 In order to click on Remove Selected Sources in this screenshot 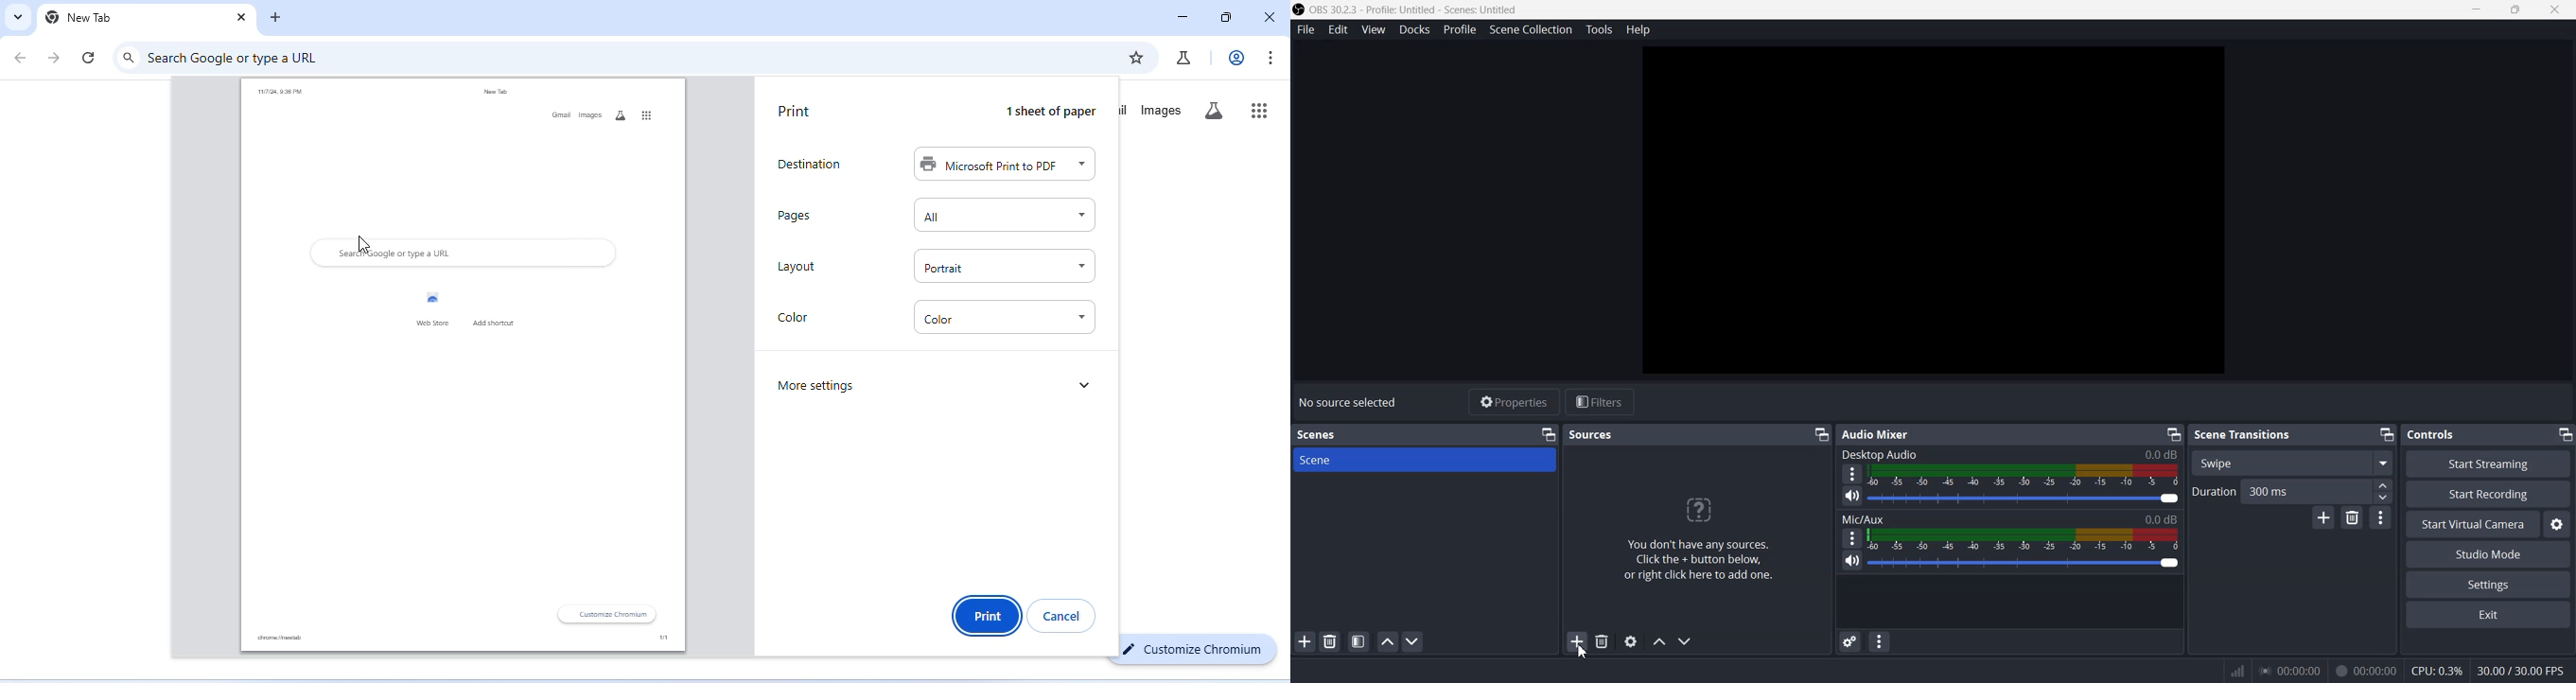, I will do `click(1602, 641)`.